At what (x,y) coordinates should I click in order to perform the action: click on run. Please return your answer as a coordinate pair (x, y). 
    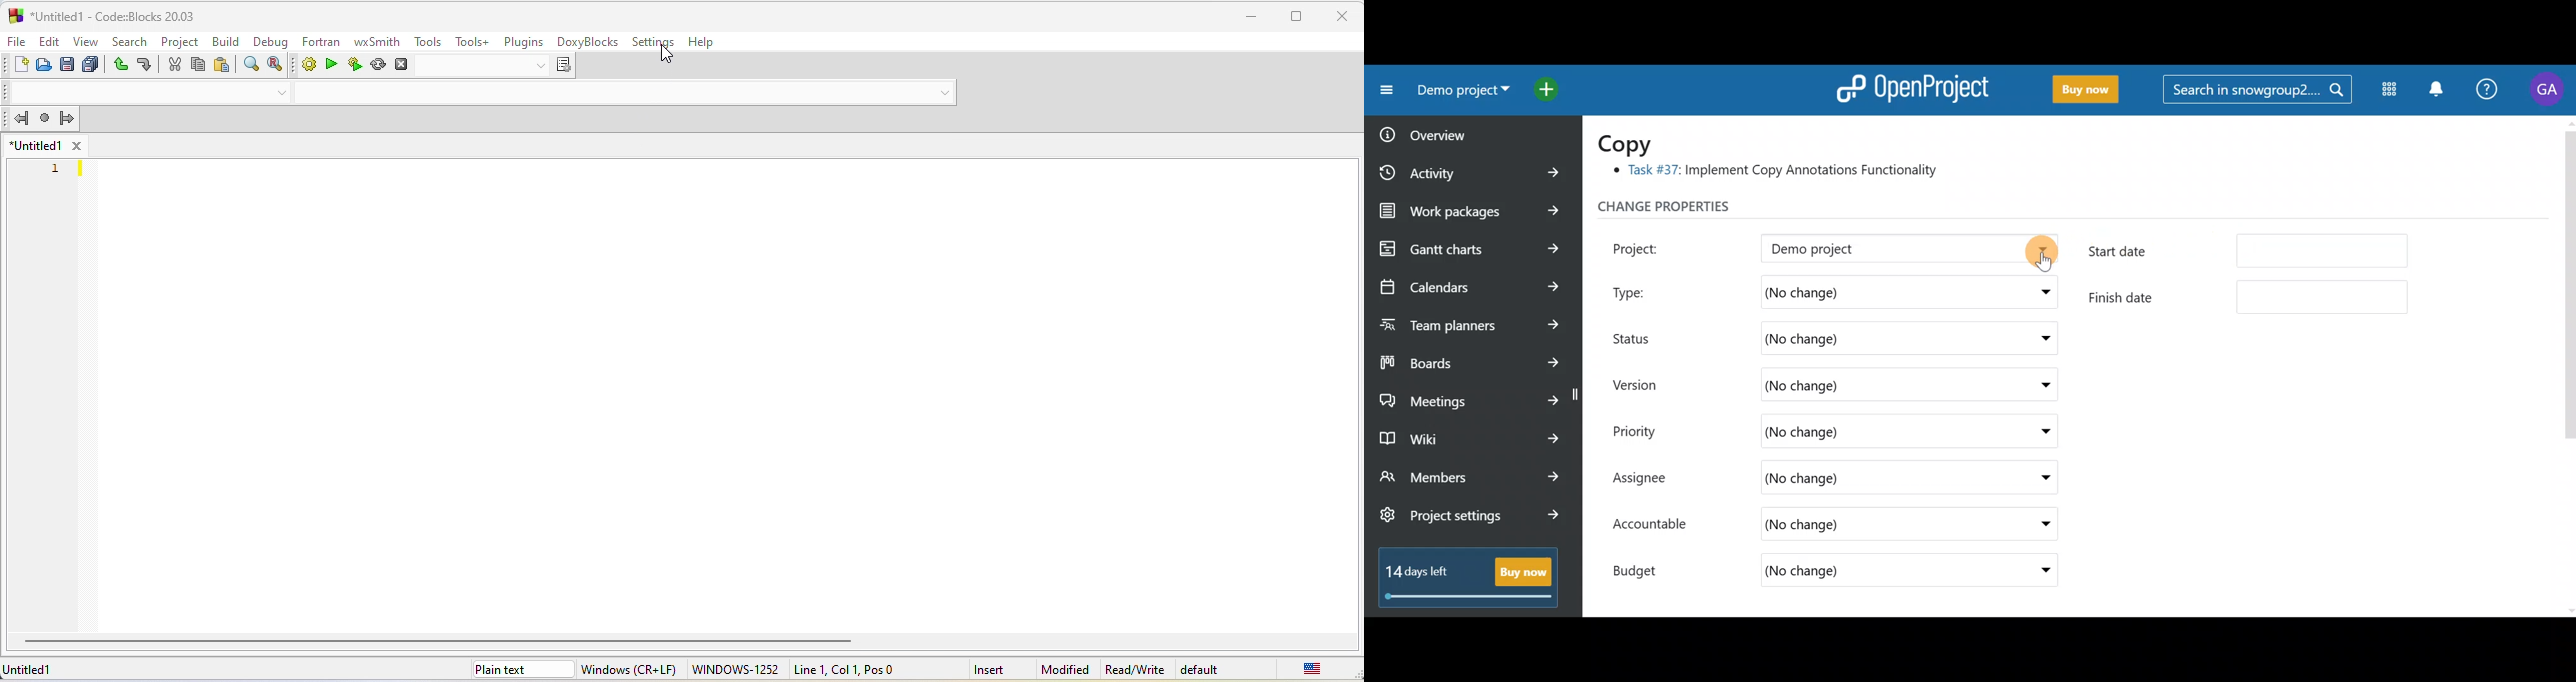
    Looking at the image, I should click on (331, 63).